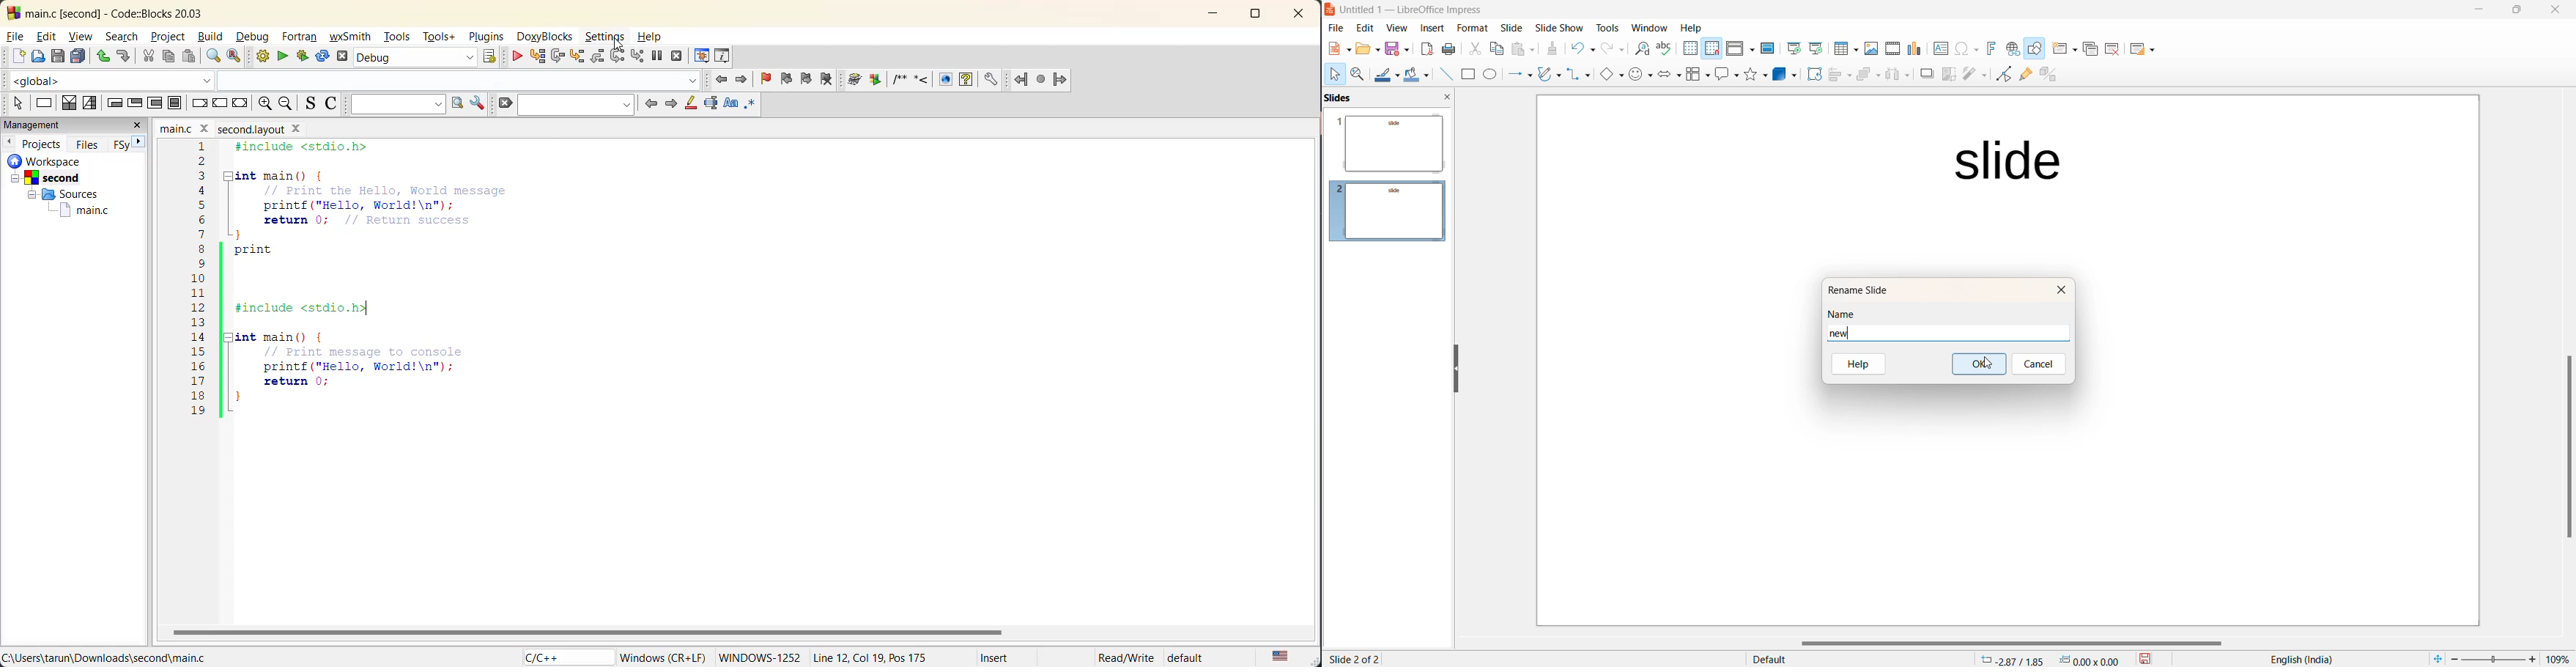 The width and height of the screenshot is (2576, 672). Describe the element at coordinates (1783, 75) in the screenshot. I see `3D objects` at that location.